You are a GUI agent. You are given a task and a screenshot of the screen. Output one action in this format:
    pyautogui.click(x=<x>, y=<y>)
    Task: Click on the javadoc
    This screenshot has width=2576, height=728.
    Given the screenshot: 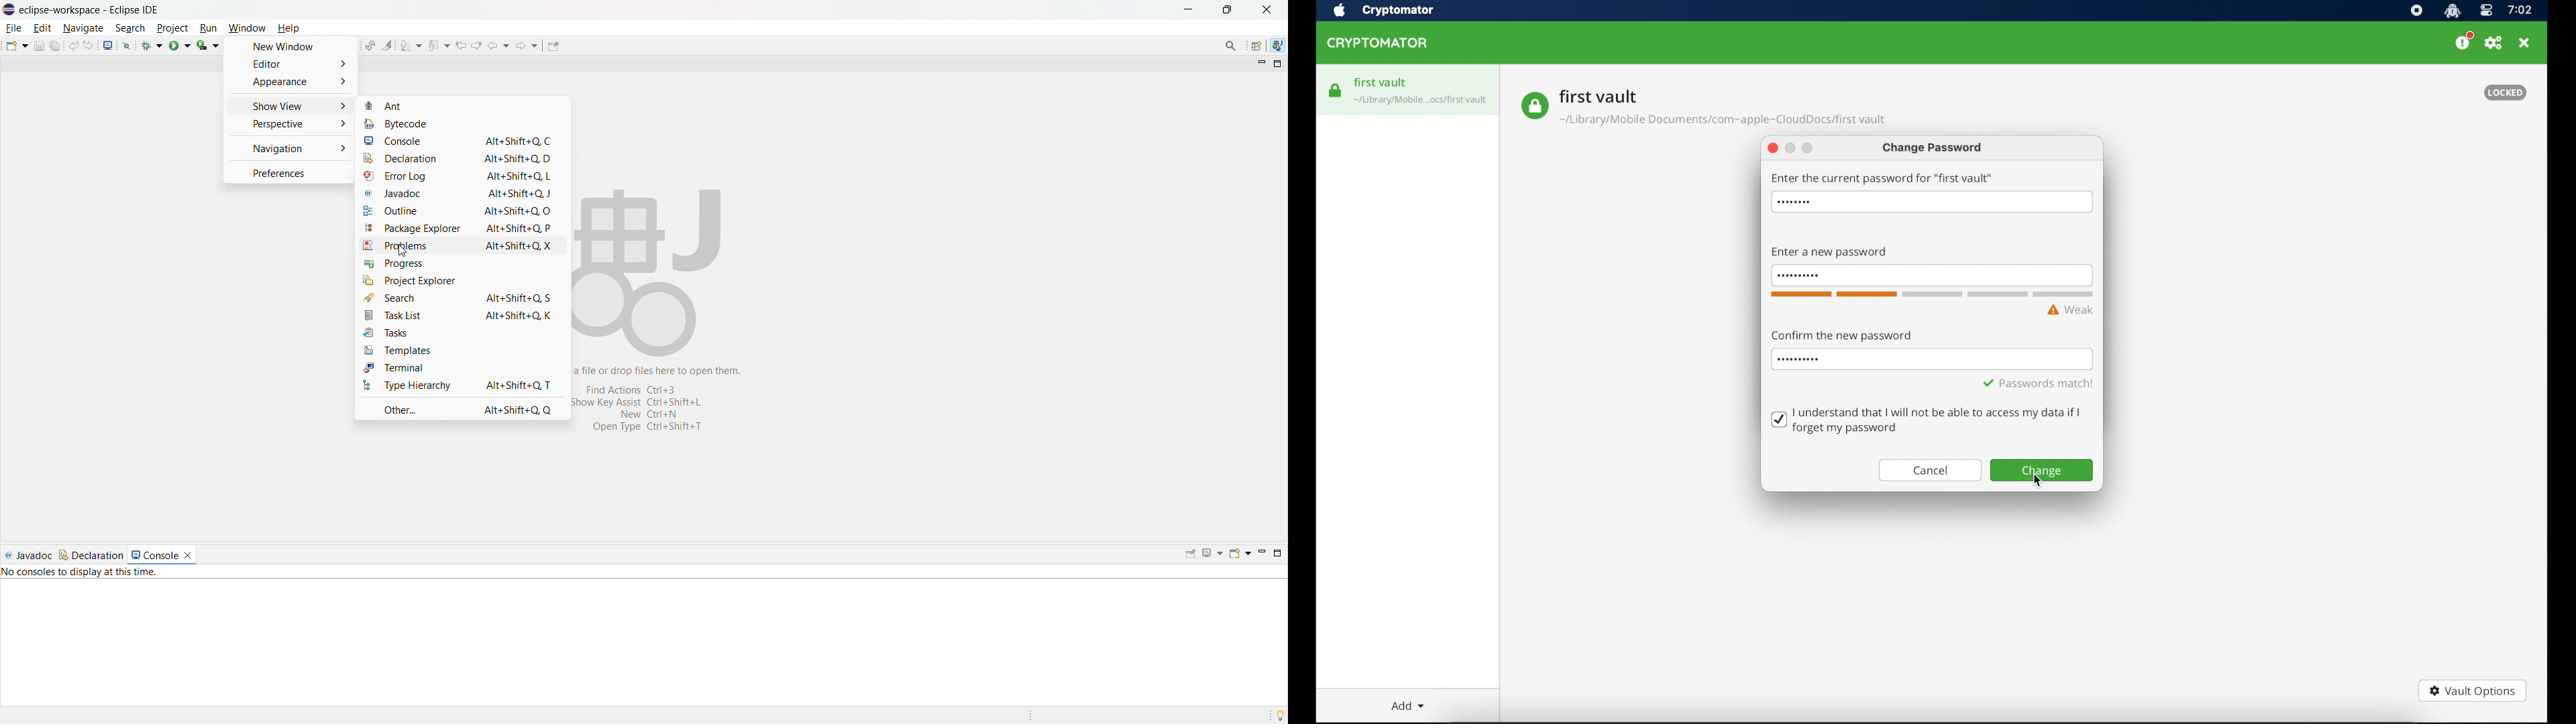 What is the action you would take?
    pyautogui.click(x=461, y=194)
    